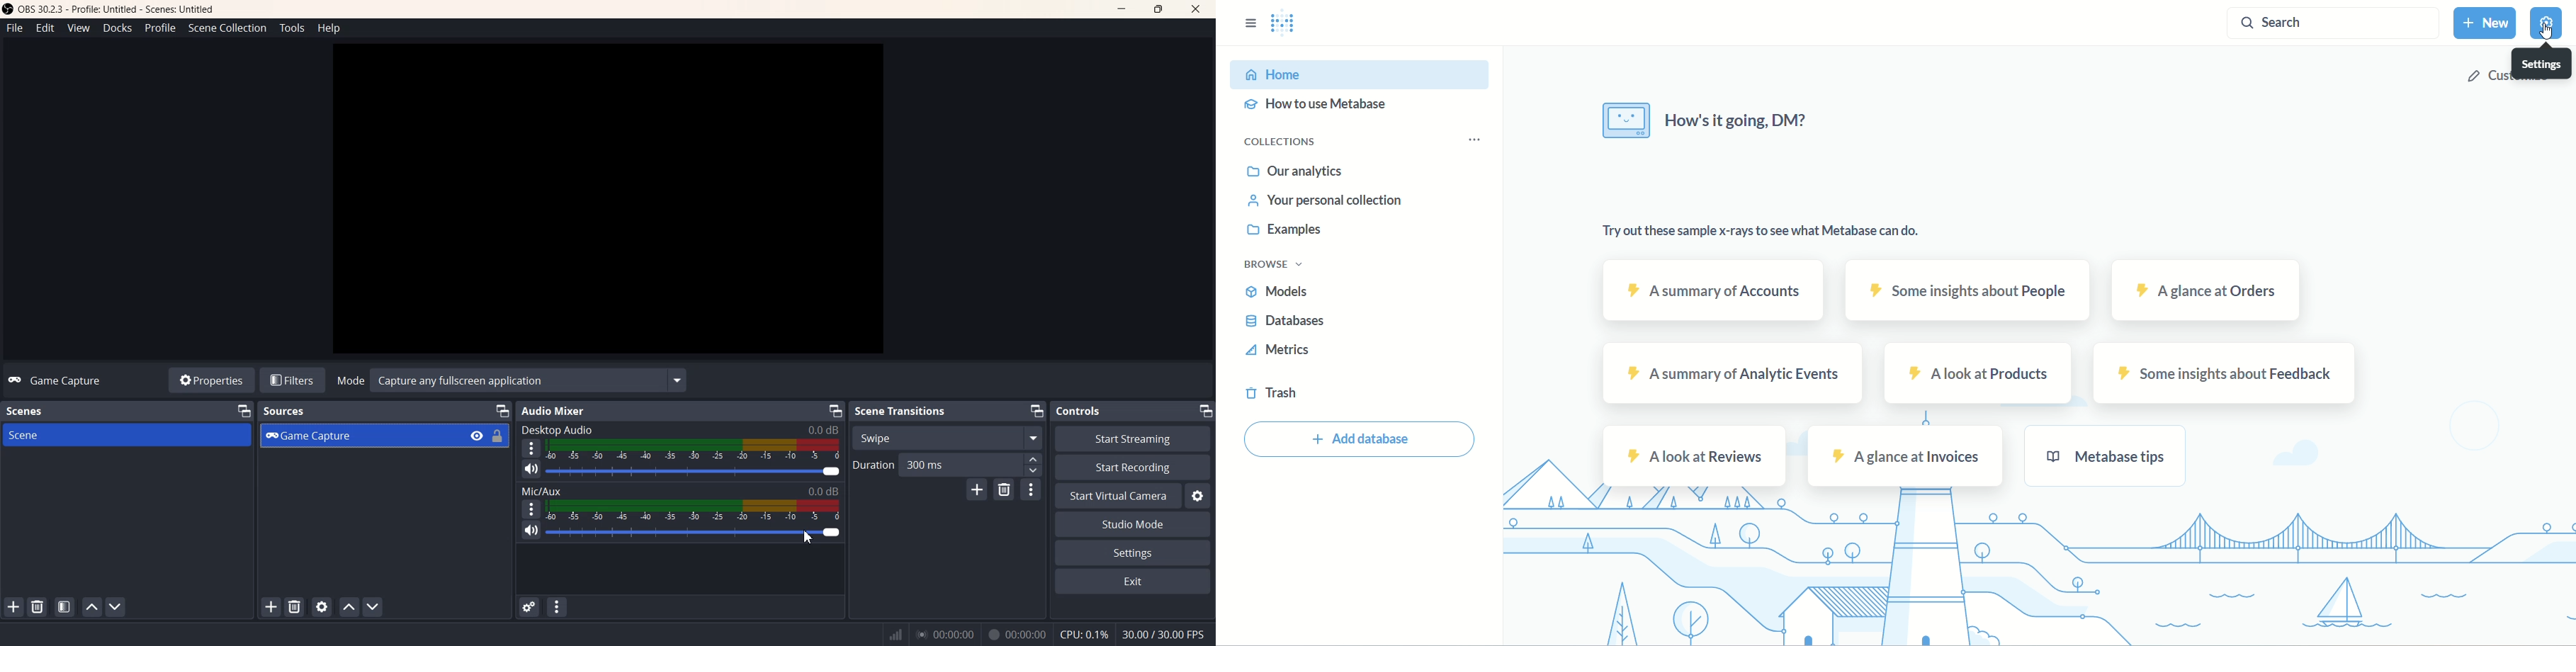 The image size is (2576, 672). Describe the element at coordinates (902, 412) in the screenshot. I see `Text` at that location.